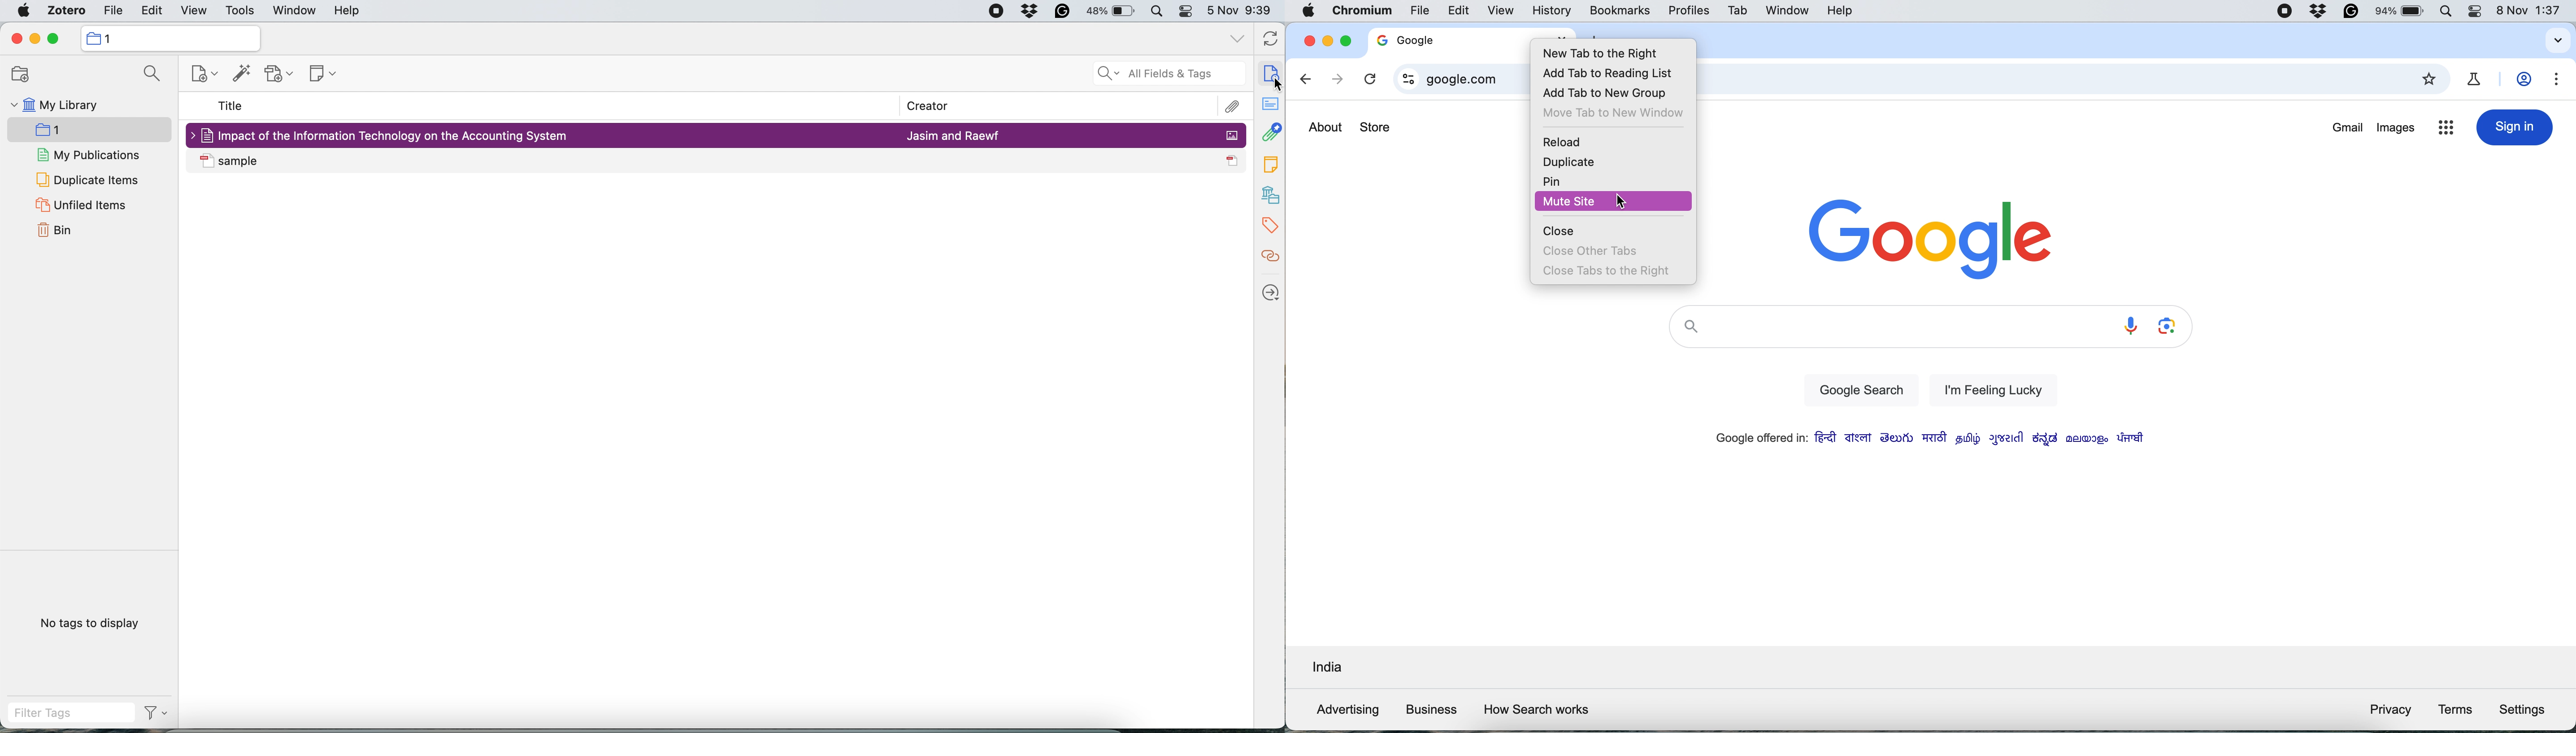 This screenshot has height=756, width=2576. I want to click on about, so click(1325, 127).